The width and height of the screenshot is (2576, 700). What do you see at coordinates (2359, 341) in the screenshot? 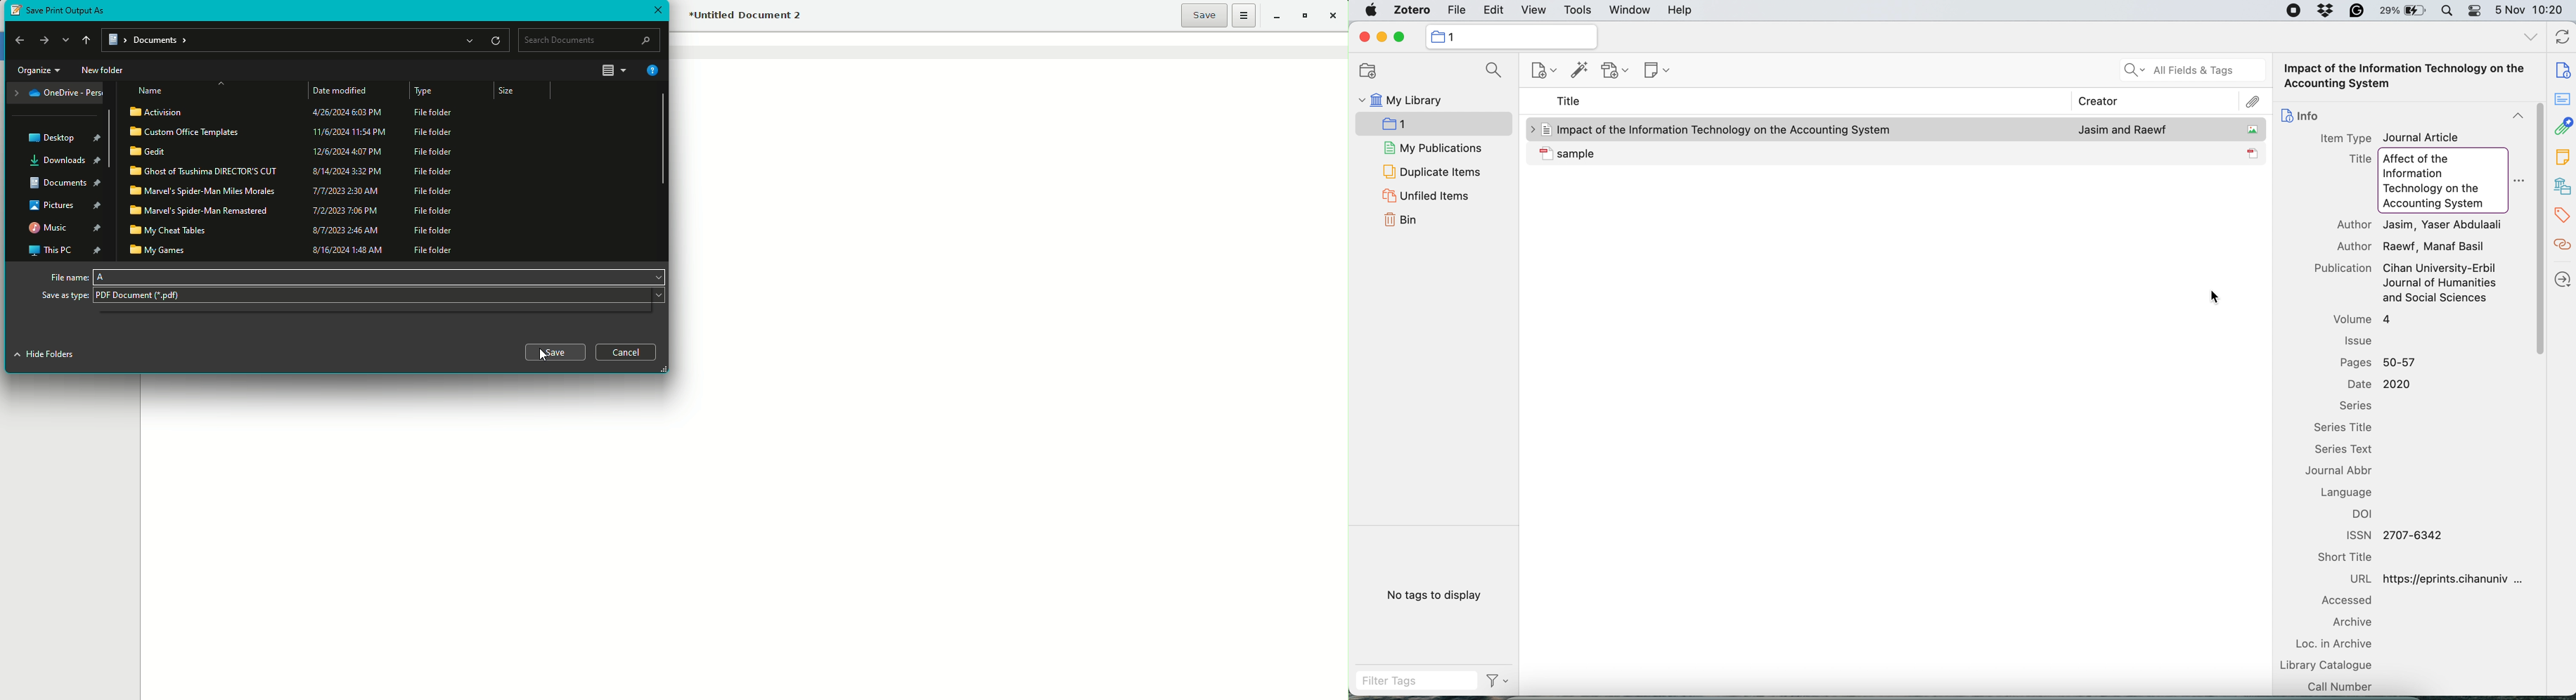
I see `issue` at bounding box center [2359, 341].